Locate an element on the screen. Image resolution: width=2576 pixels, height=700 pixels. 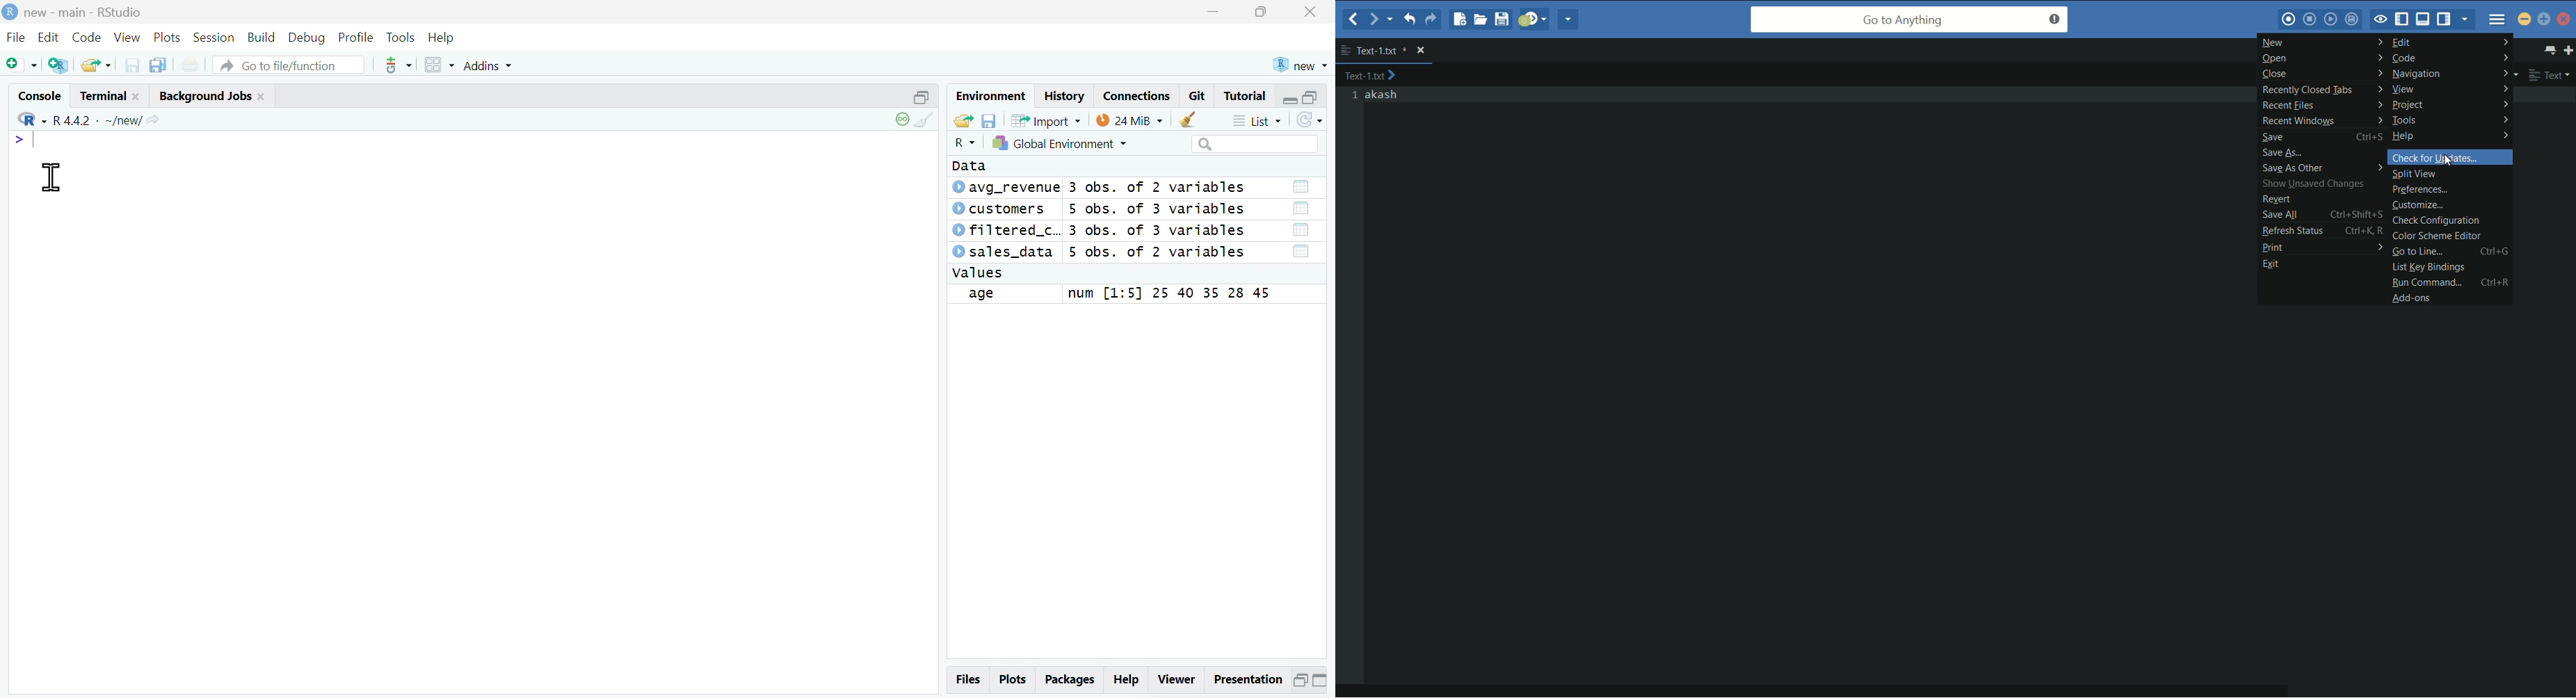
Profile is located at coordinates (356, 37).